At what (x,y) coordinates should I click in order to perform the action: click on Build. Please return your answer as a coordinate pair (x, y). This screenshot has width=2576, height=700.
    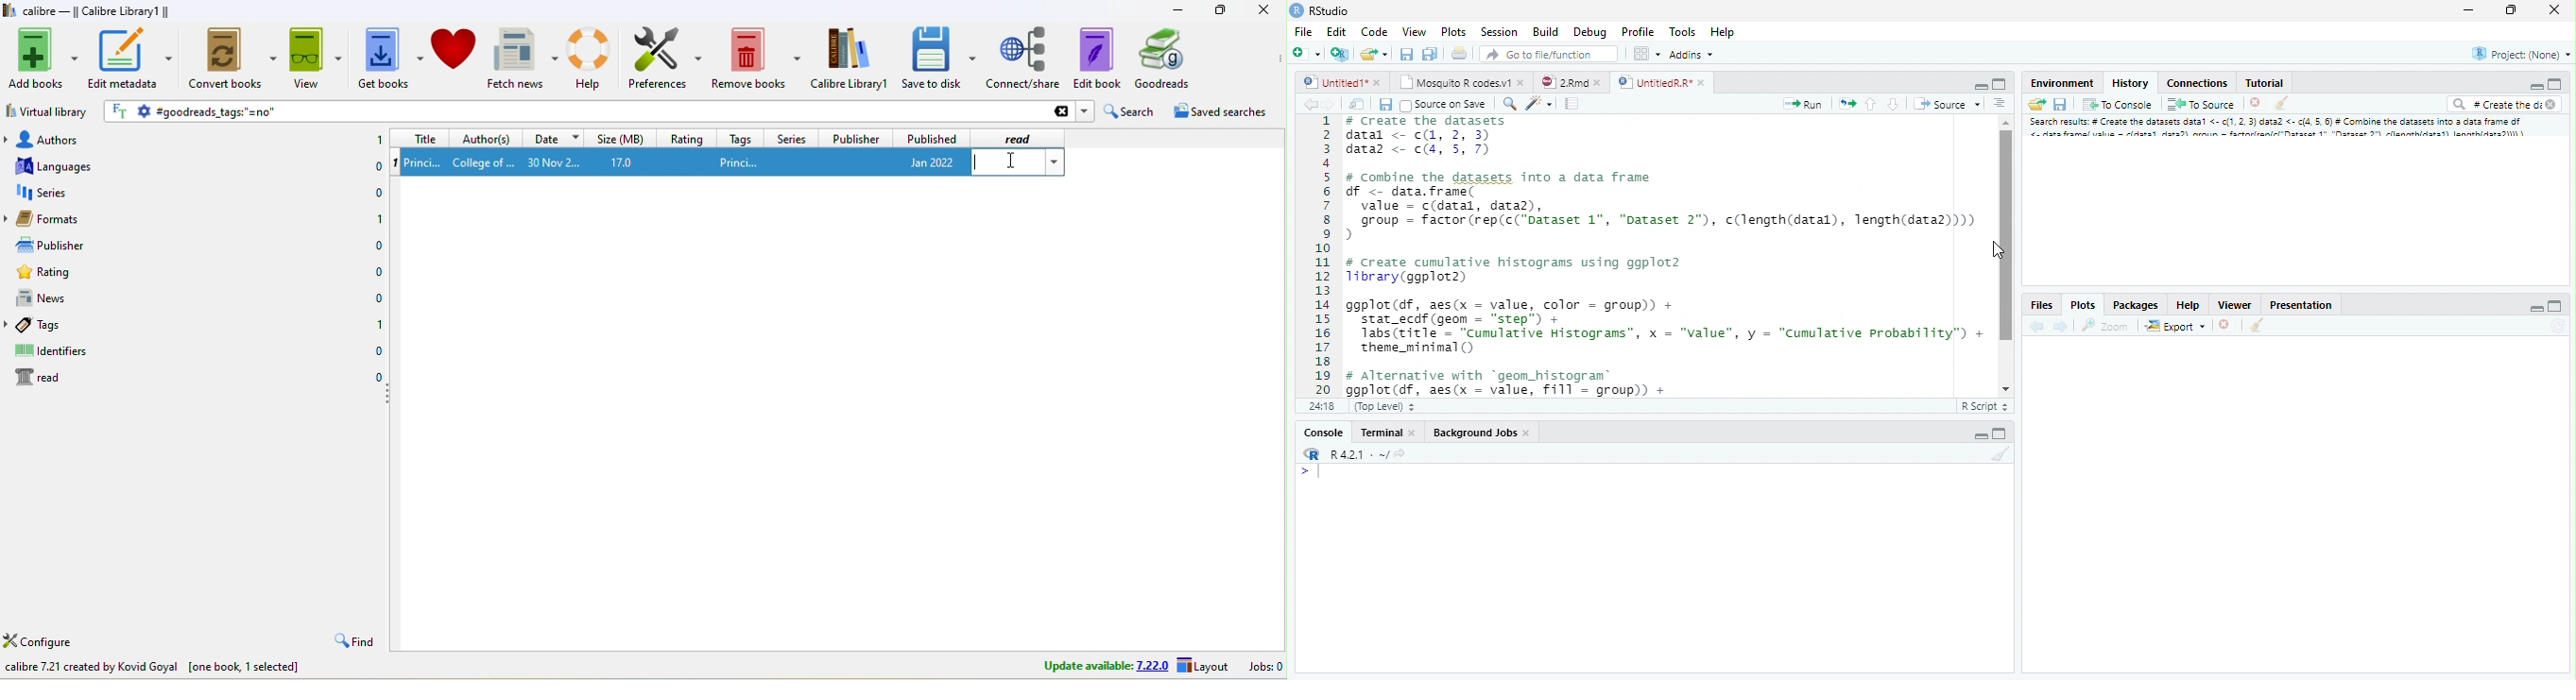
    Looking at the image, I should click on (1547, 32).